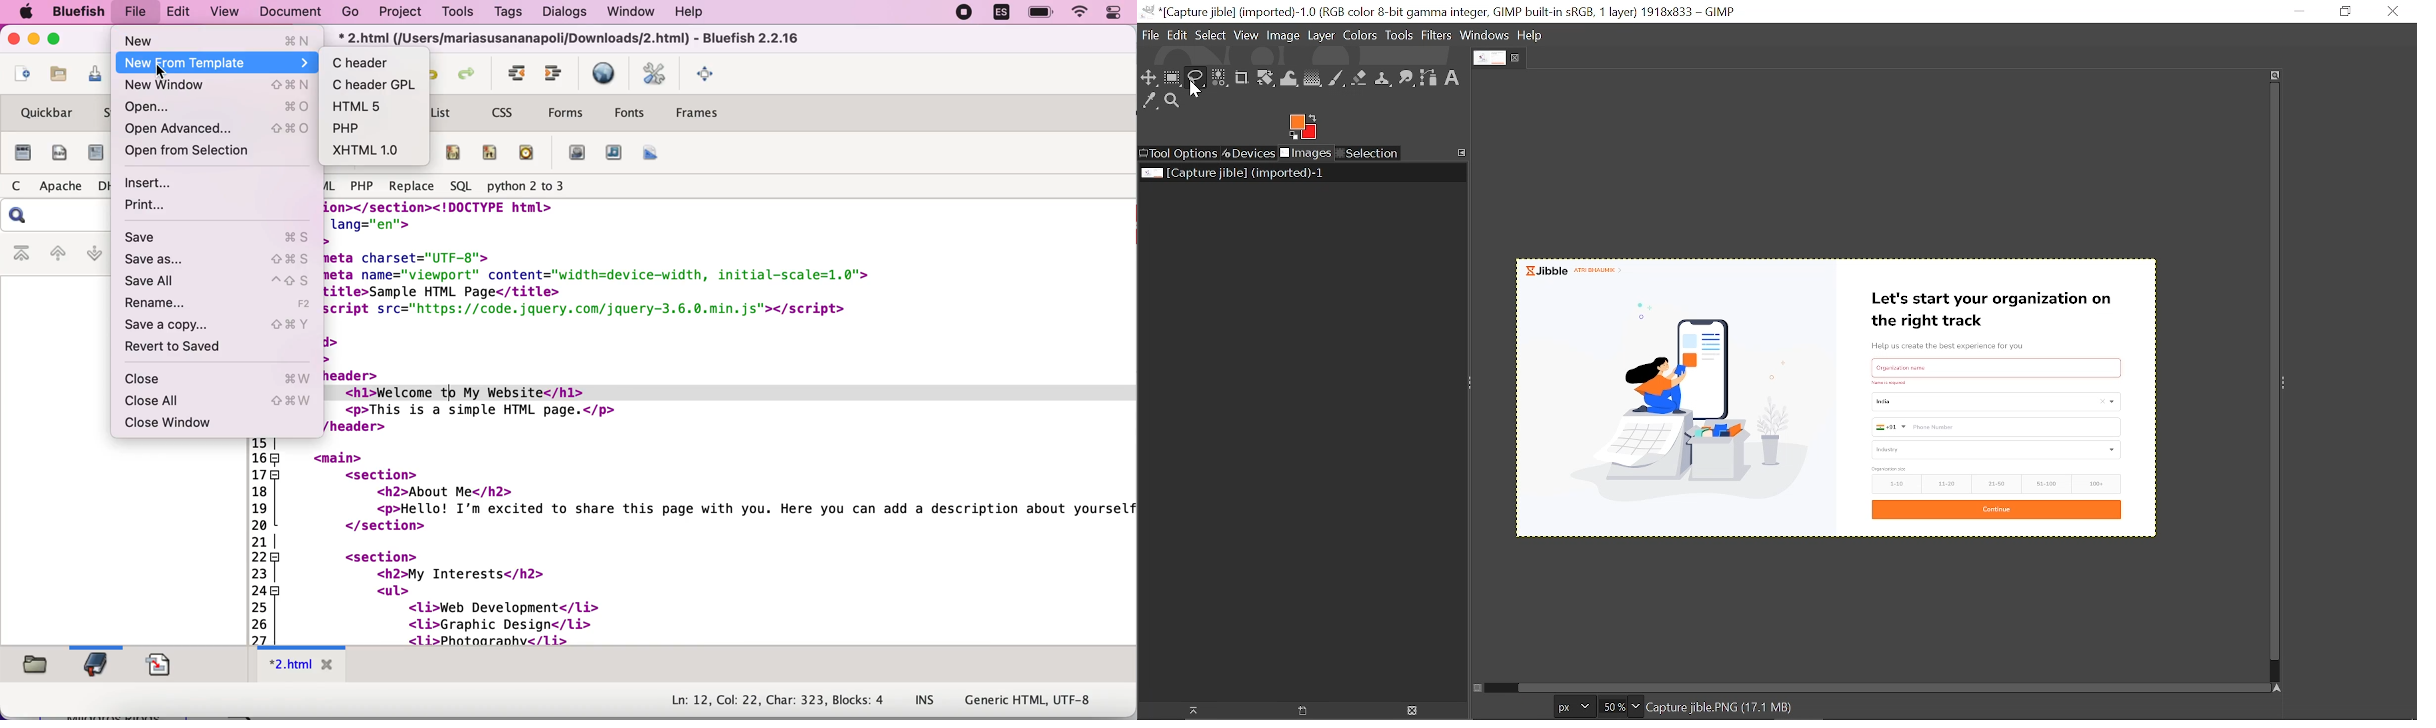  I want to click on Rectangular select tool, so click(1172, 77).